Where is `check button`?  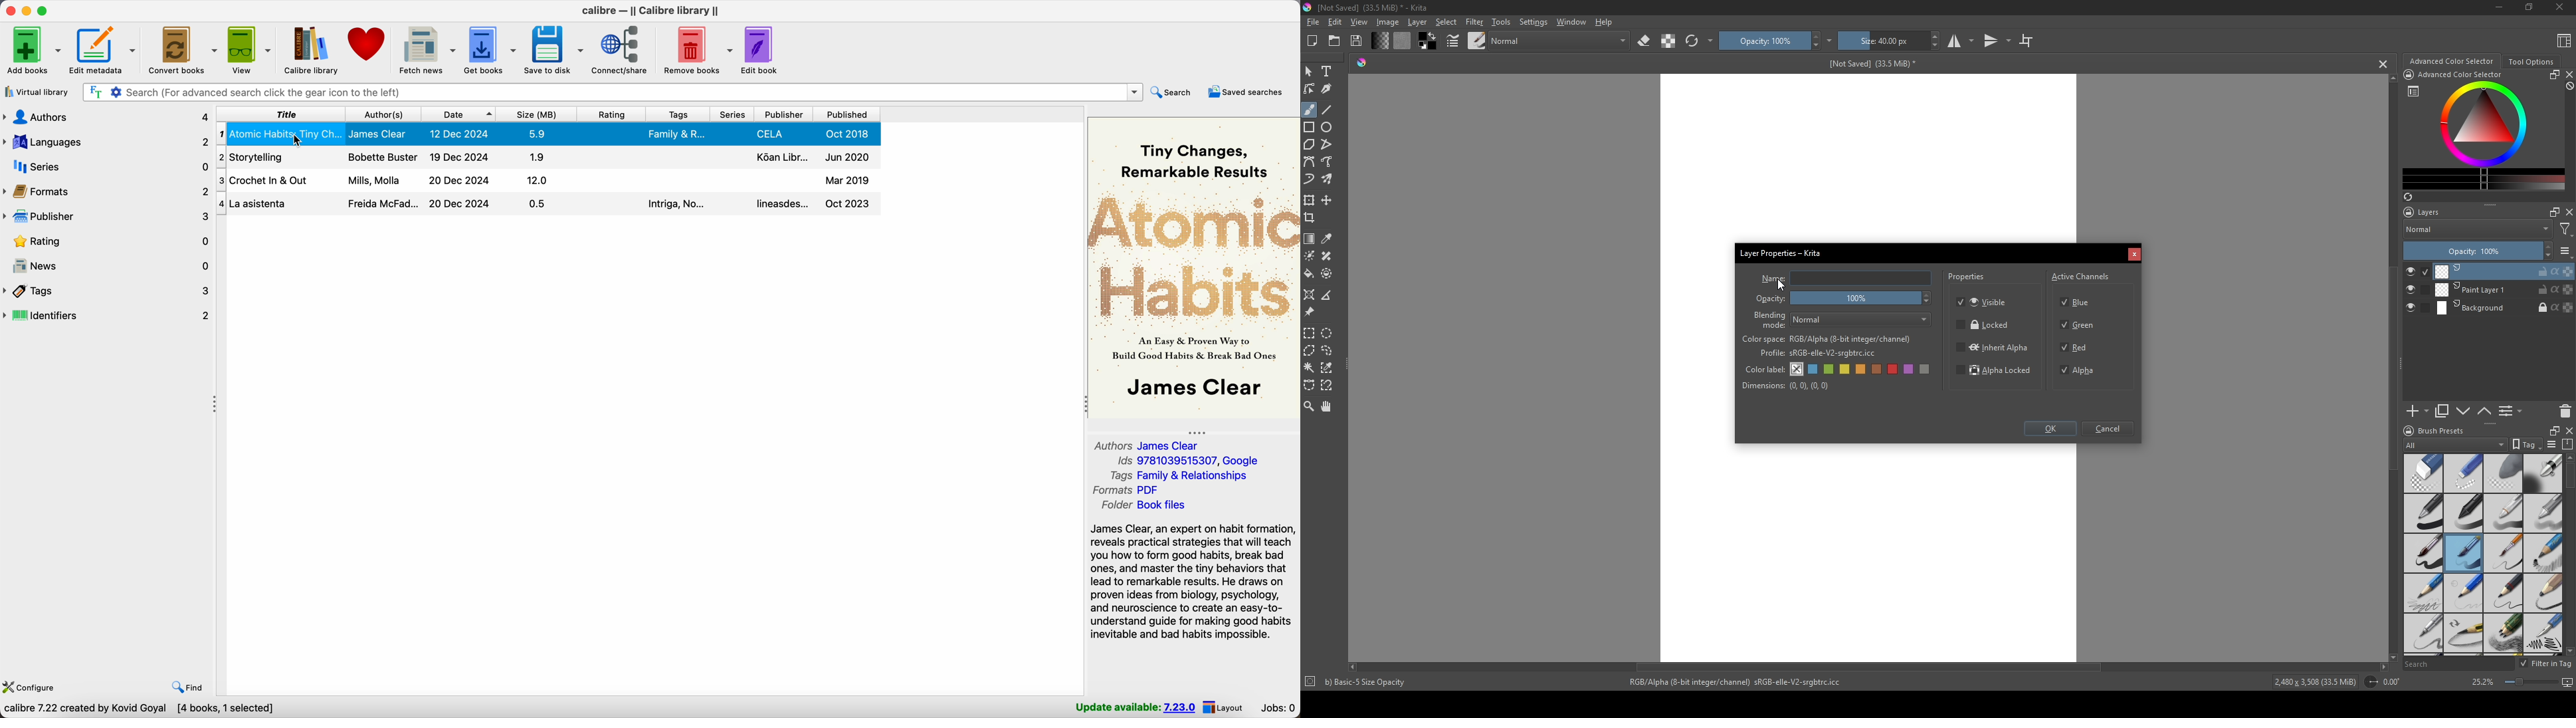 check button is located at coordinates (2417, 290).